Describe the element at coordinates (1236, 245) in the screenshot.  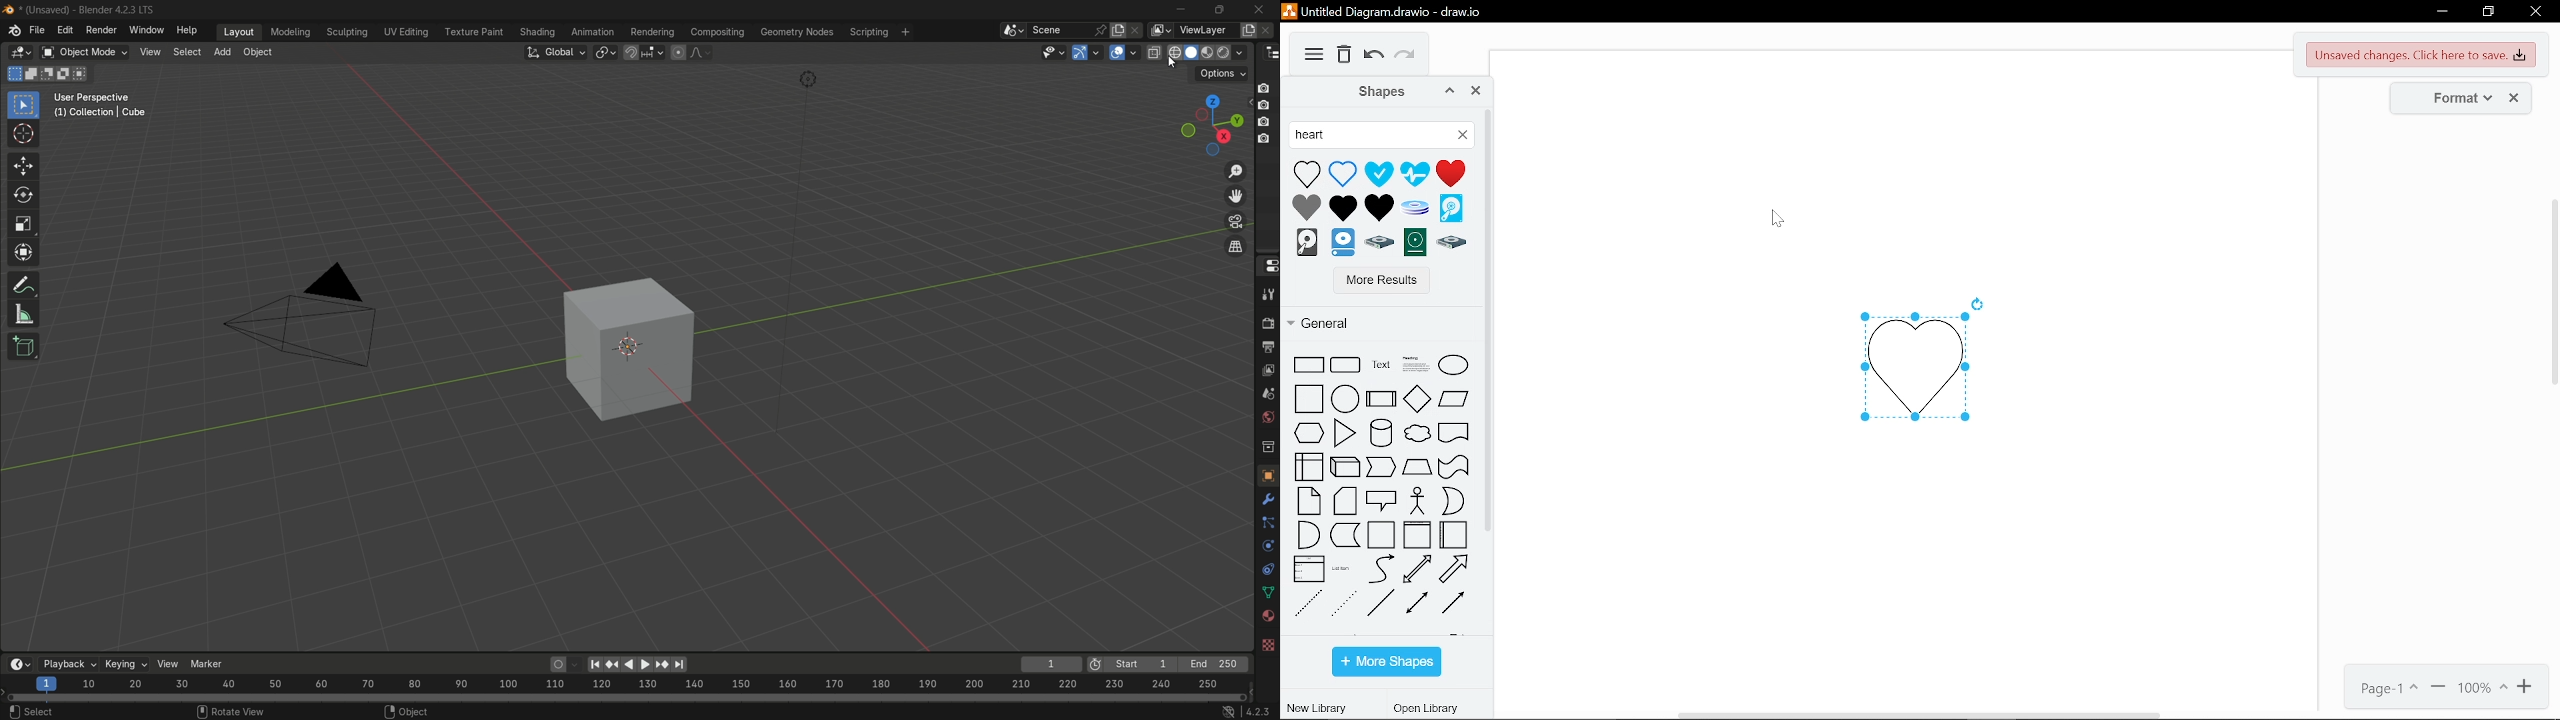
I see `switch current view` at that location.